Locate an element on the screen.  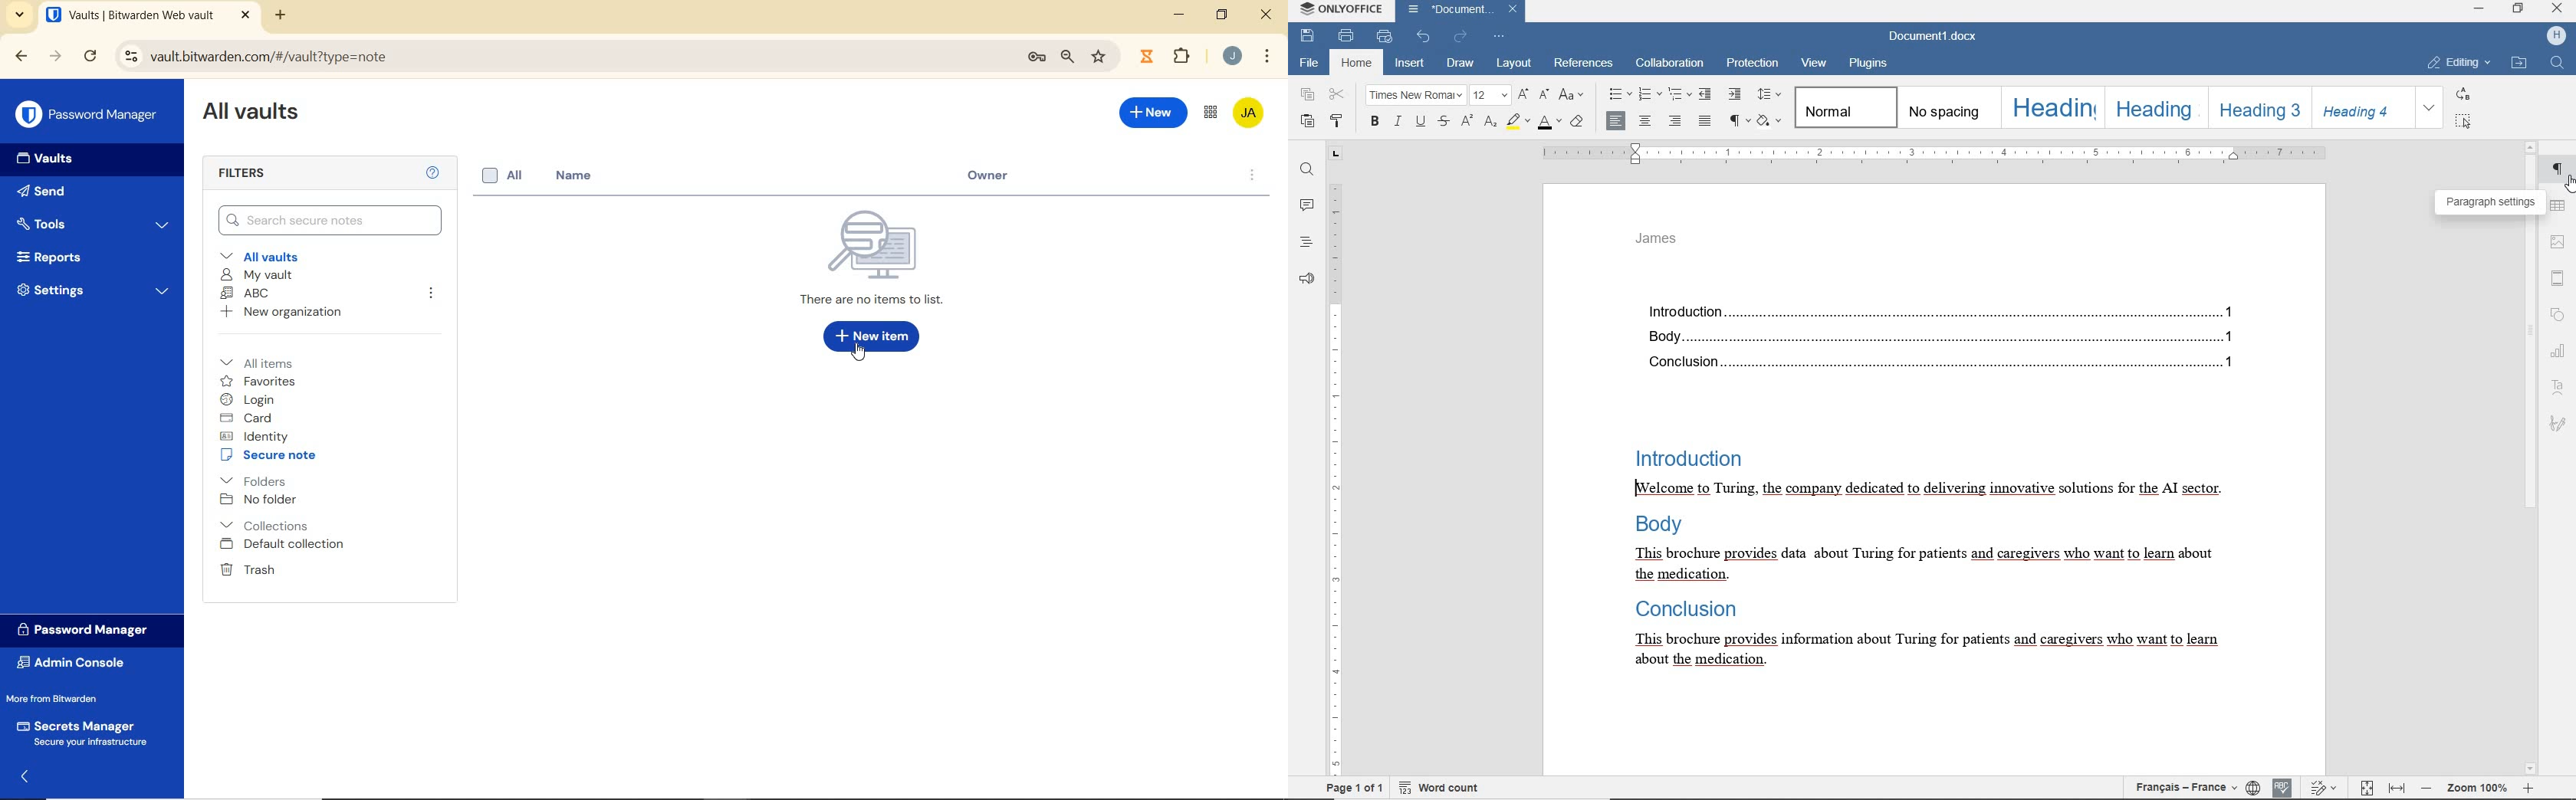
highlight color is located at coordinates (1519, 123).